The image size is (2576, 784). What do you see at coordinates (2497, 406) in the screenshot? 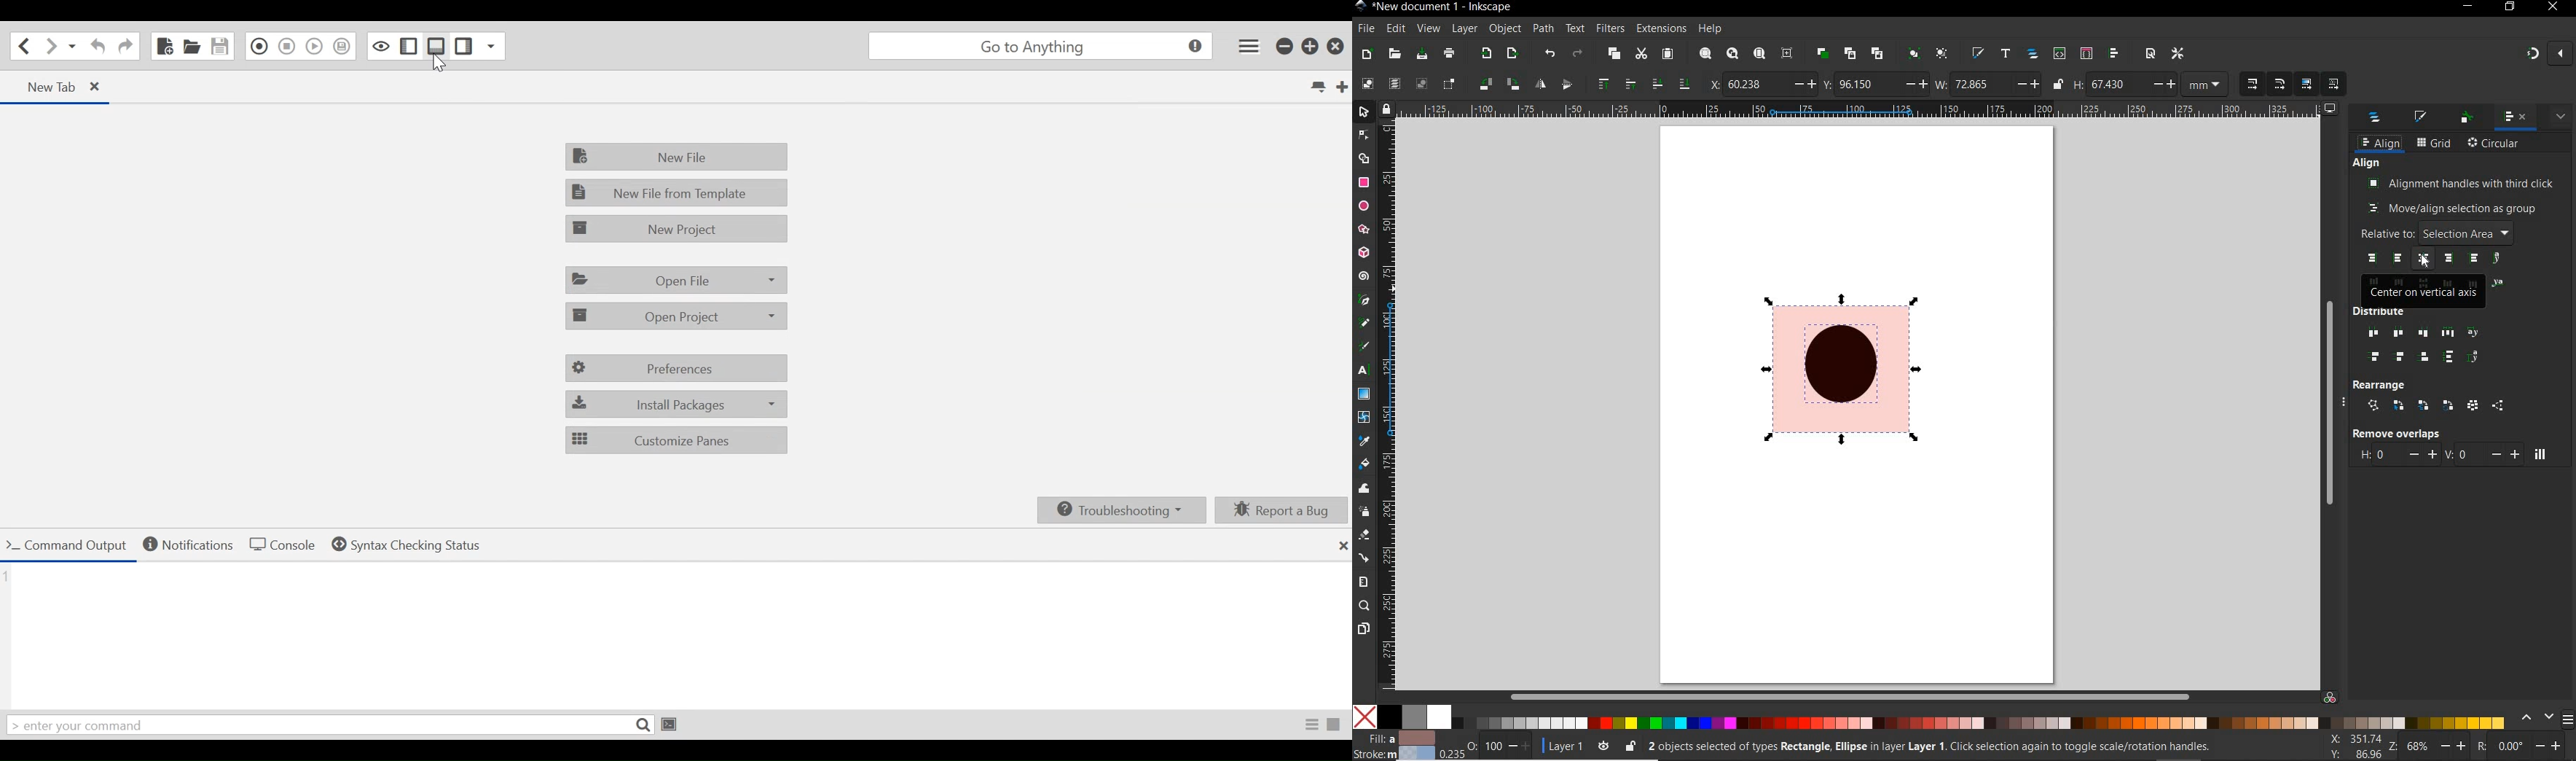
I see `UNCLUMP` at bounding box center [2497, 406].